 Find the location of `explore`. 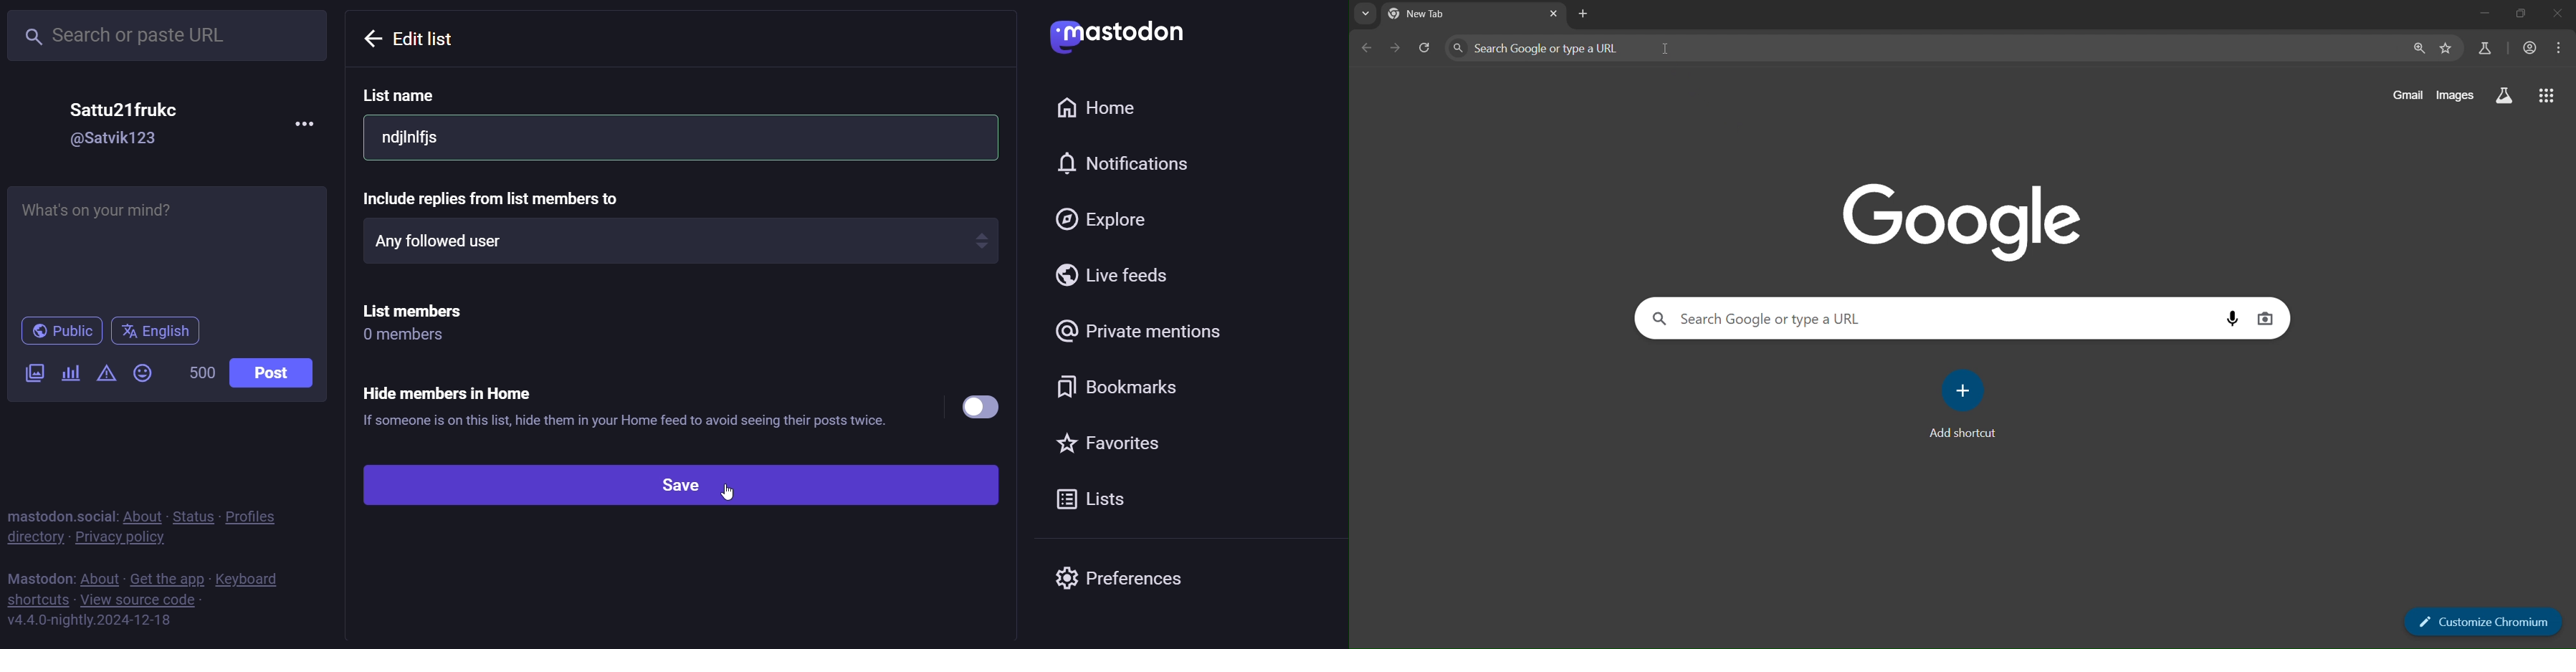

explore is located at coordinates (1099, 218).